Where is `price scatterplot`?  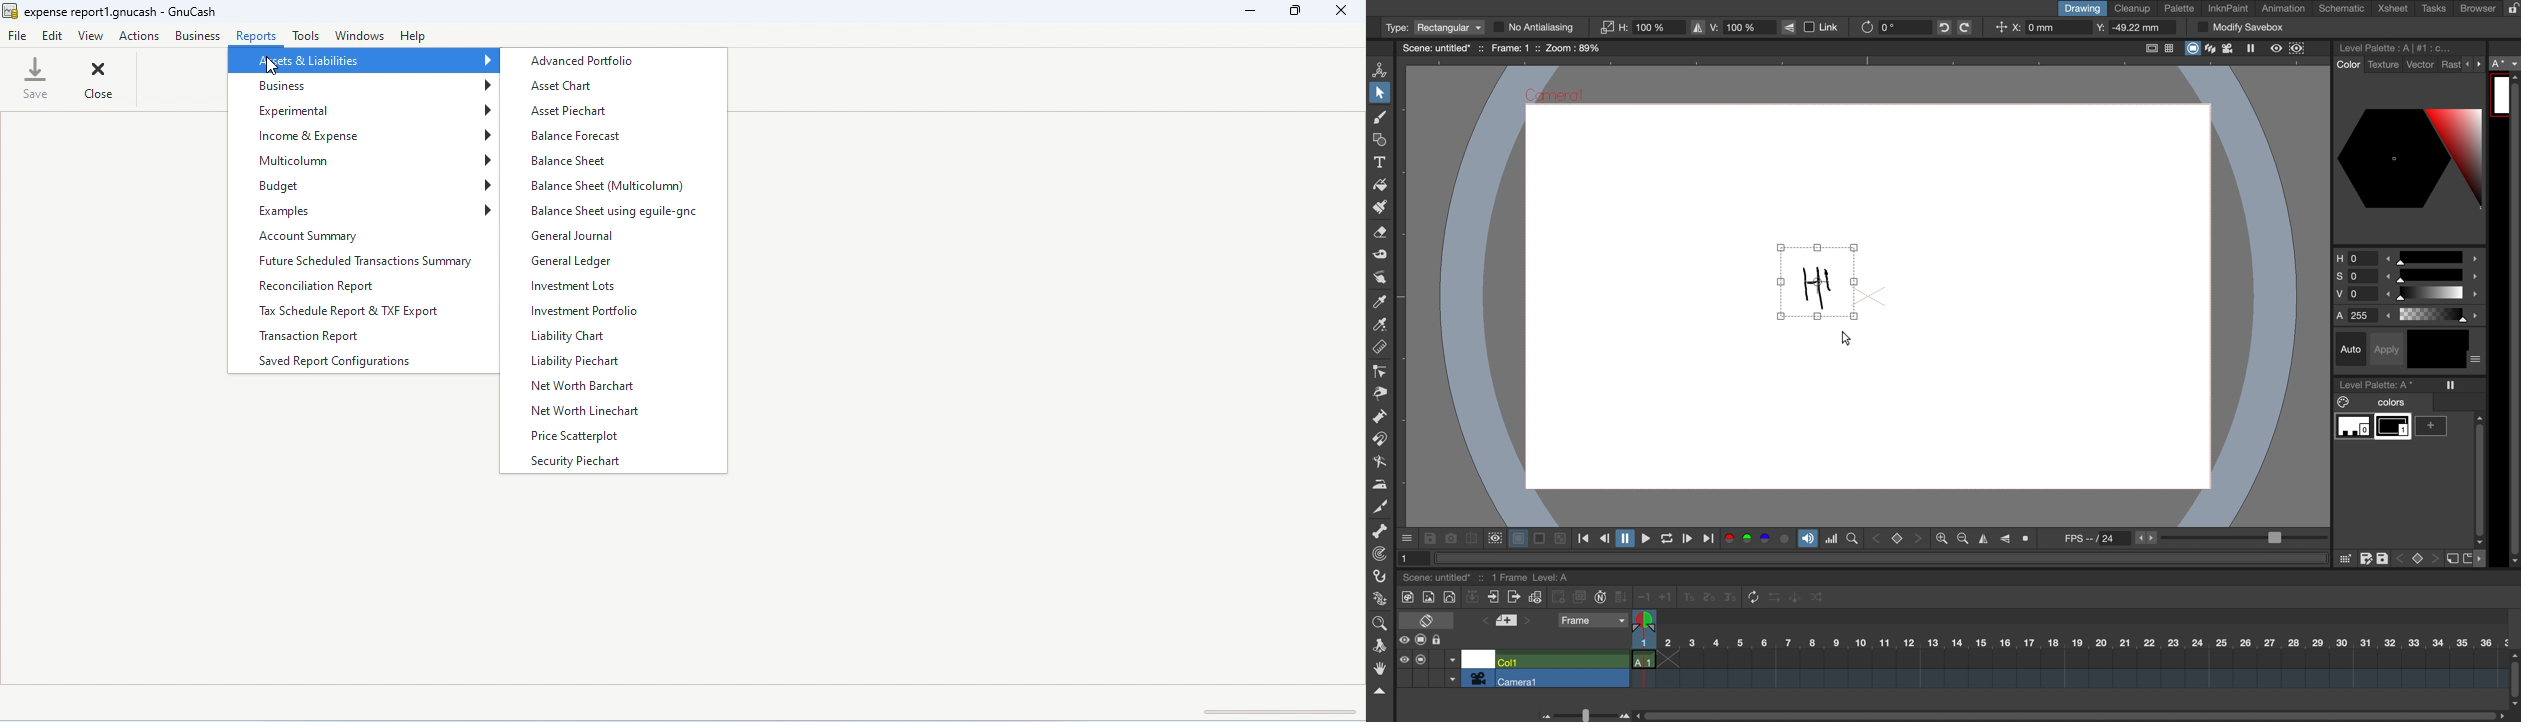
price scatterplot is located at coordinates (588, 437).